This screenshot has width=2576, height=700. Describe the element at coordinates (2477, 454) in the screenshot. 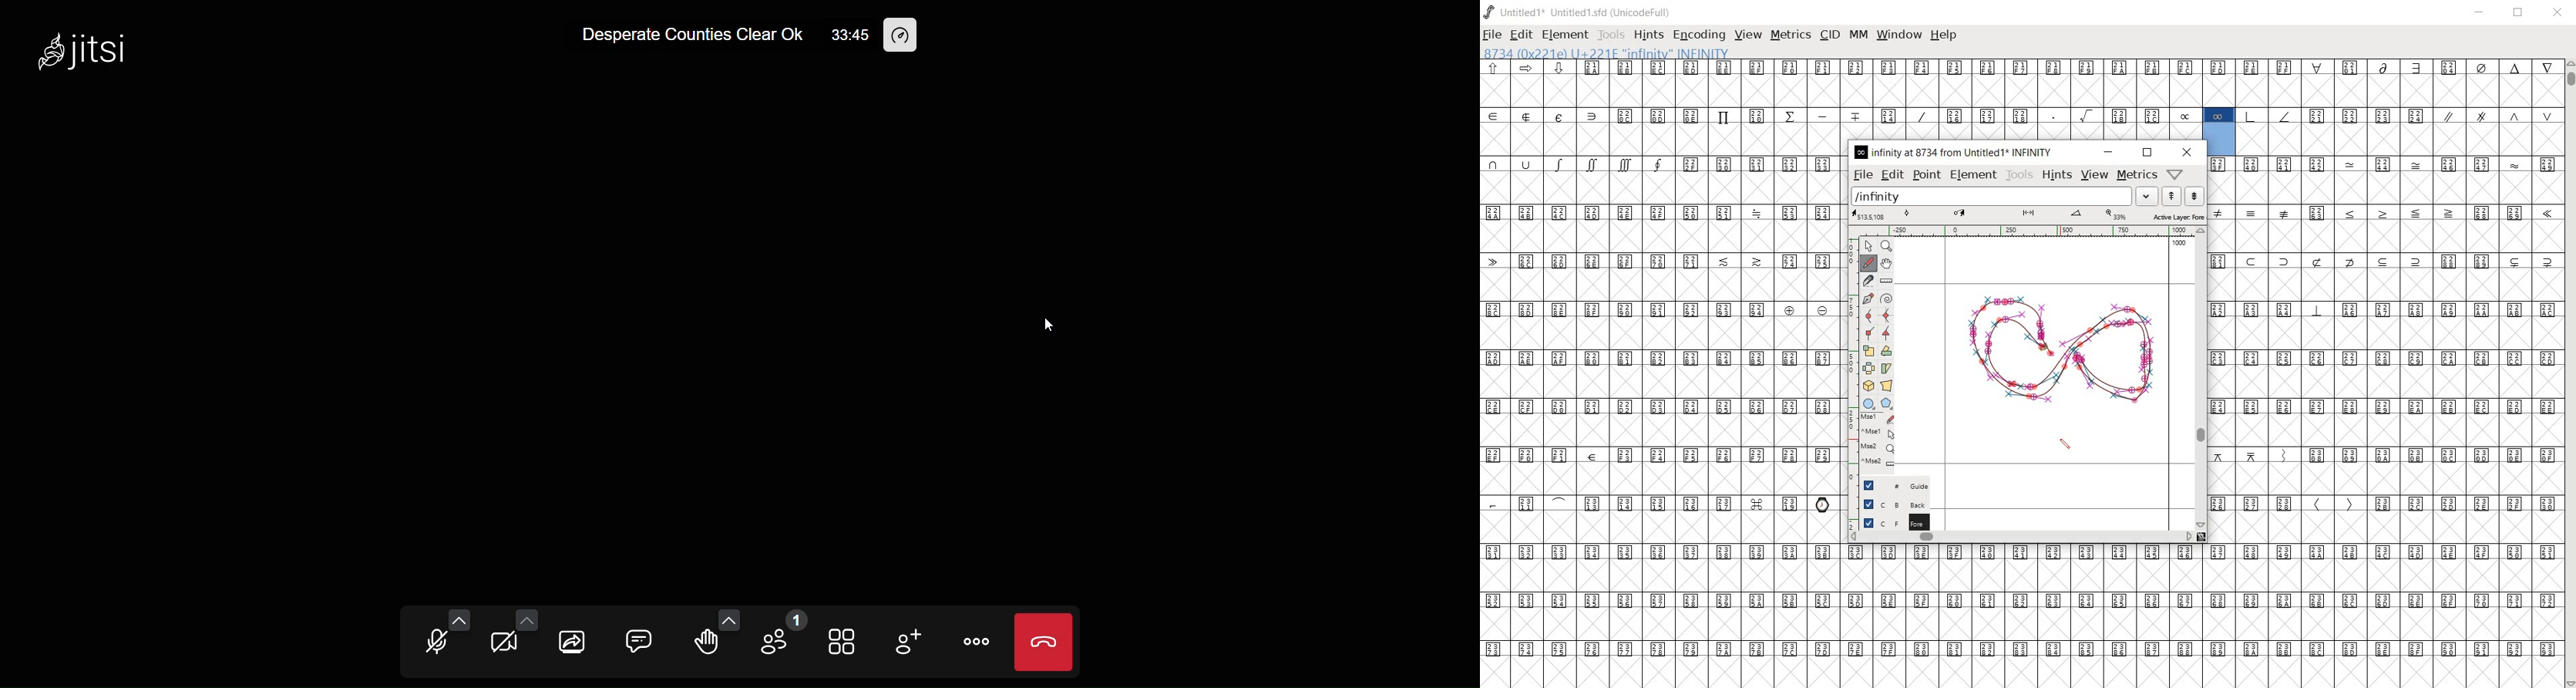

I see `Unicode code points` at that location.